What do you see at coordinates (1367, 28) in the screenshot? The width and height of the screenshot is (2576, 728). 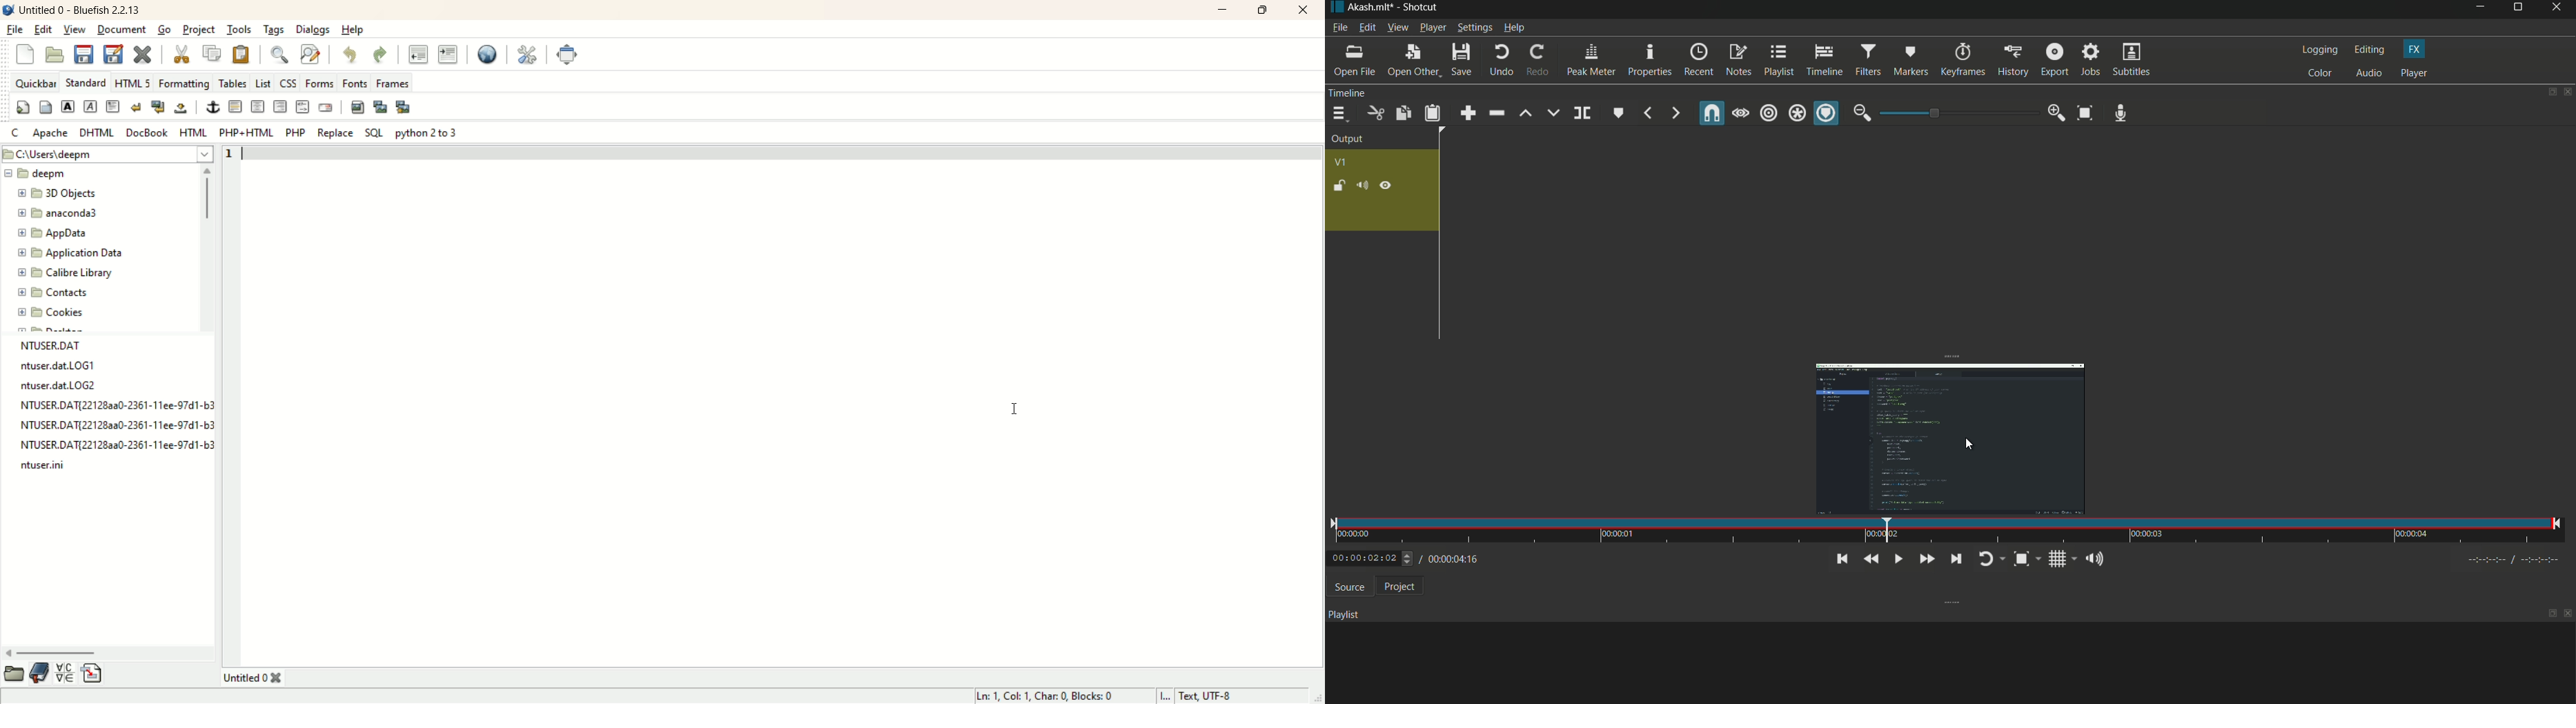 I see `edit menu` at bounding box center [1367, 28].